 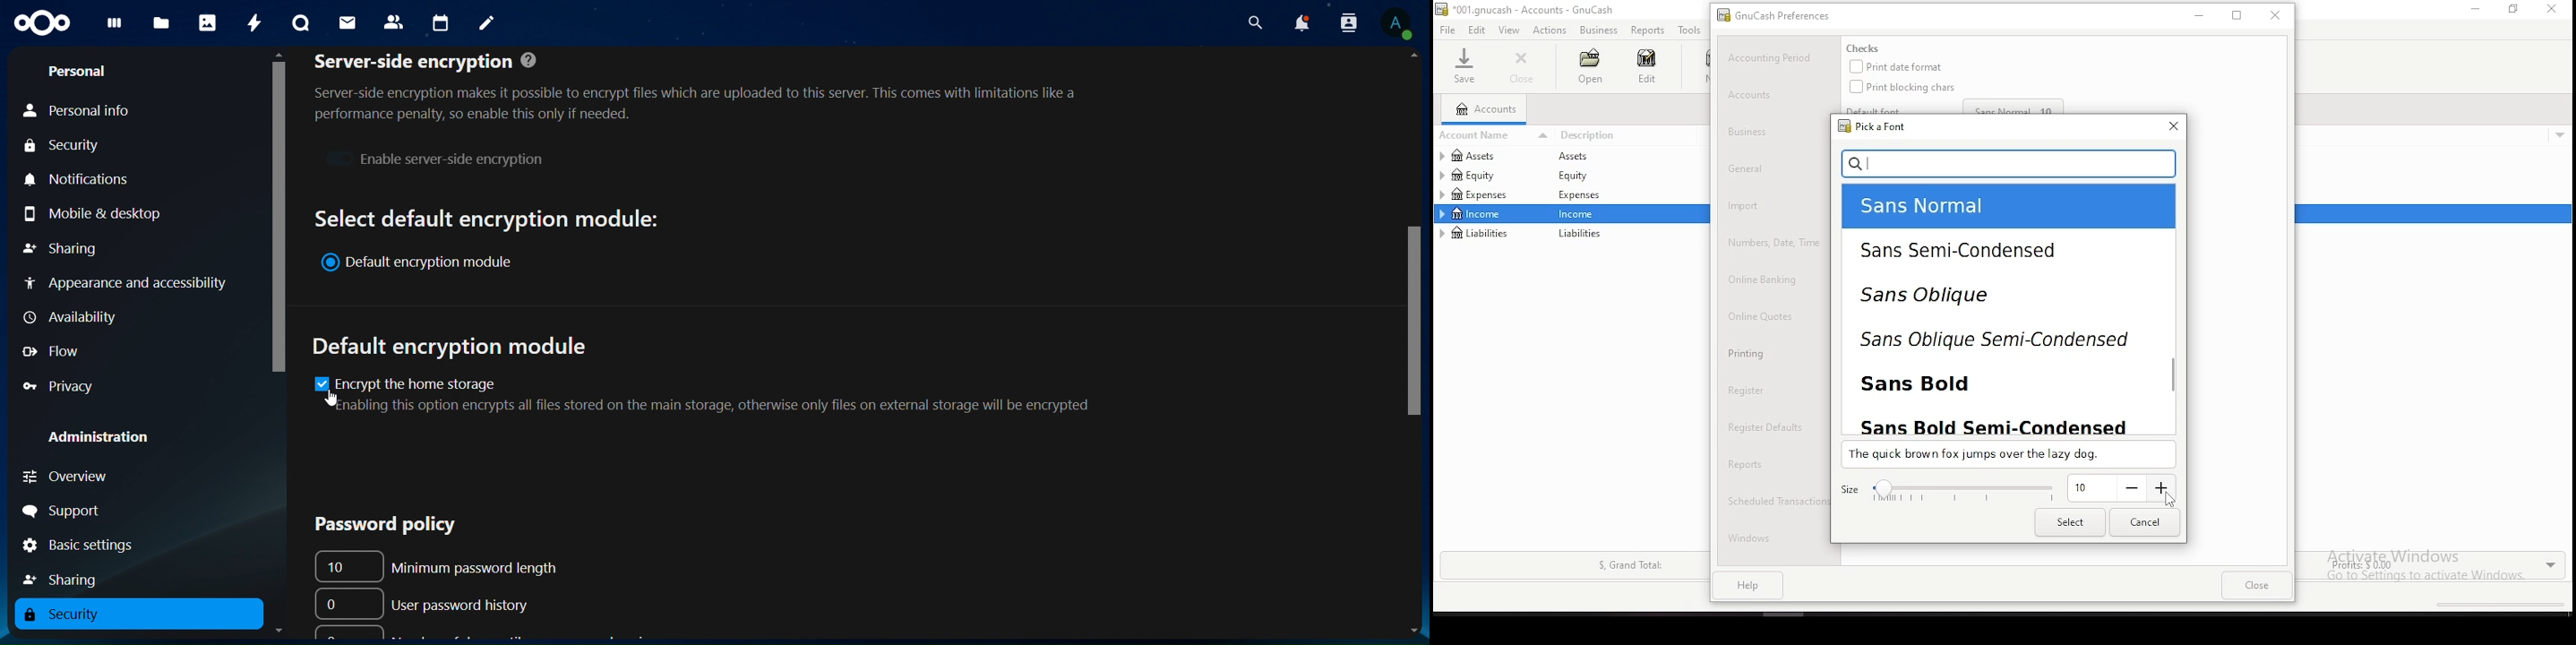 What do you see at coordinates (1476, 233) in the screenshot?
I see `liabilities` at bounding box center [1476, 233].